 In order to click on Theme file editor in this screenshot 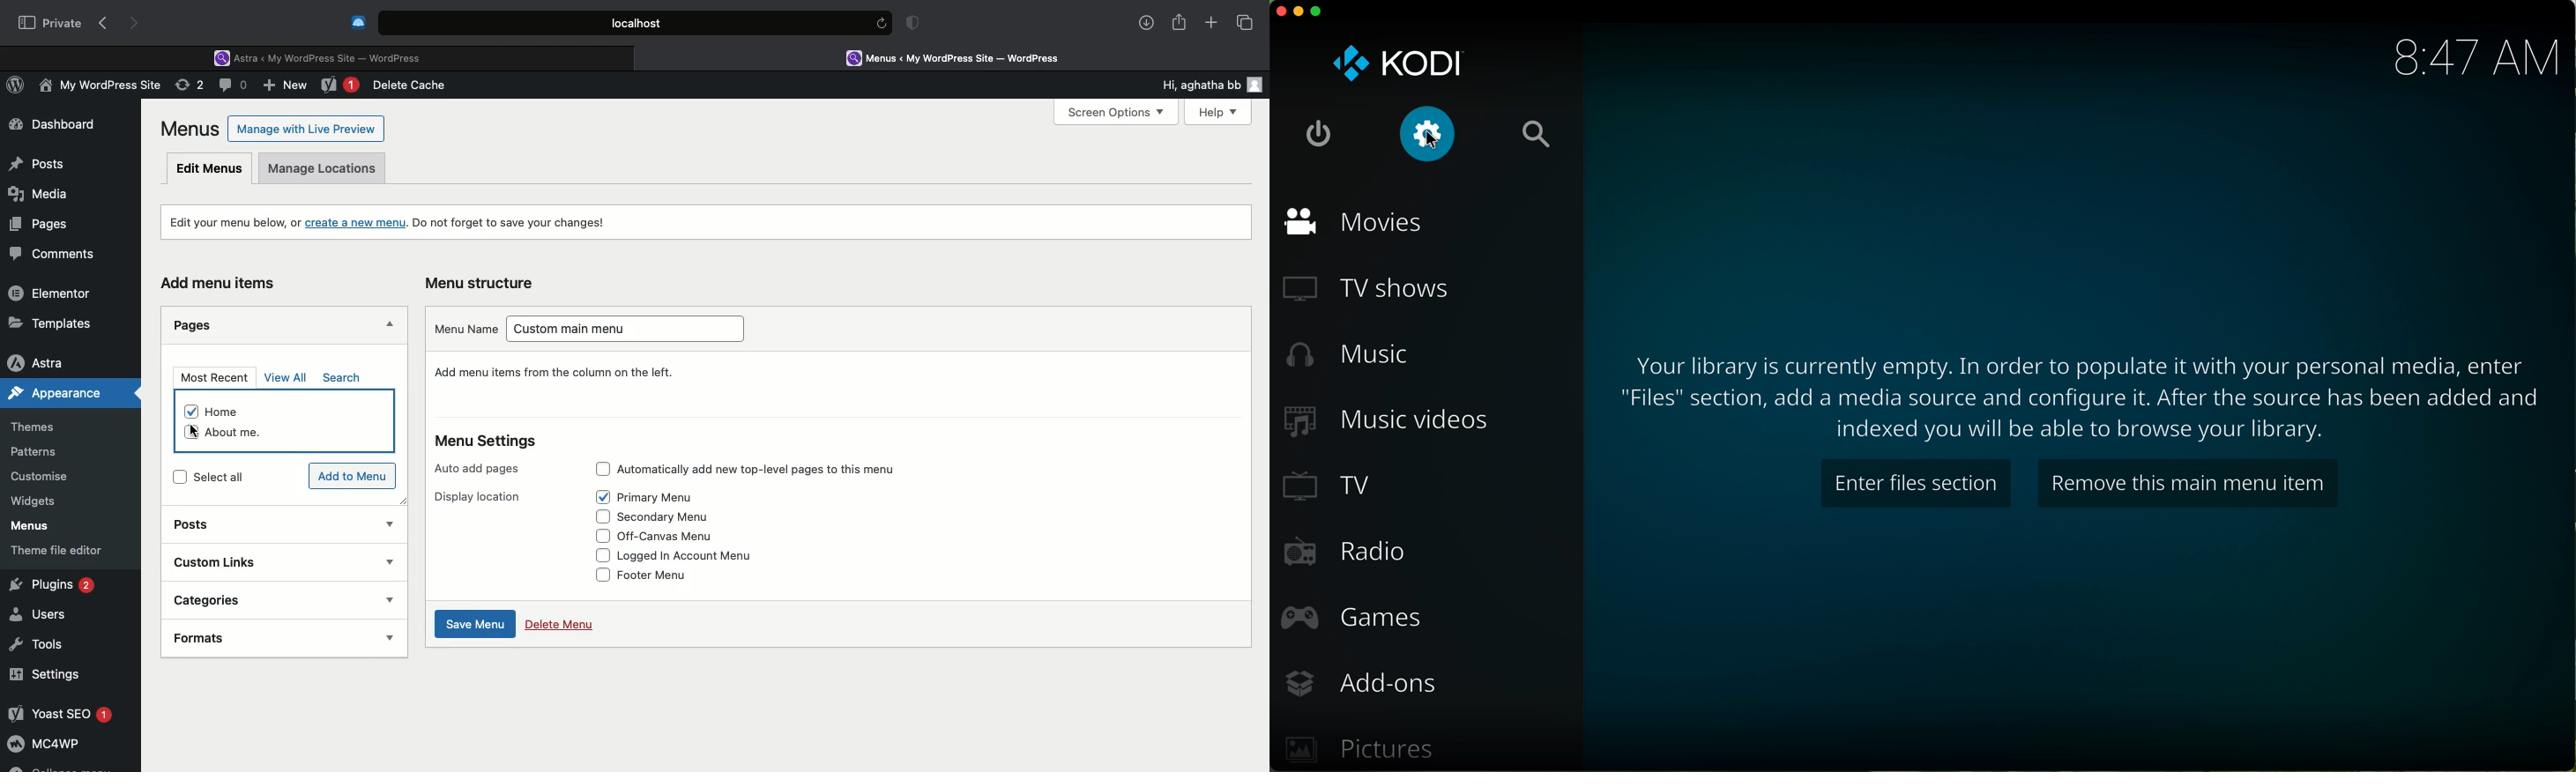, I will do `click(63, 550)`.